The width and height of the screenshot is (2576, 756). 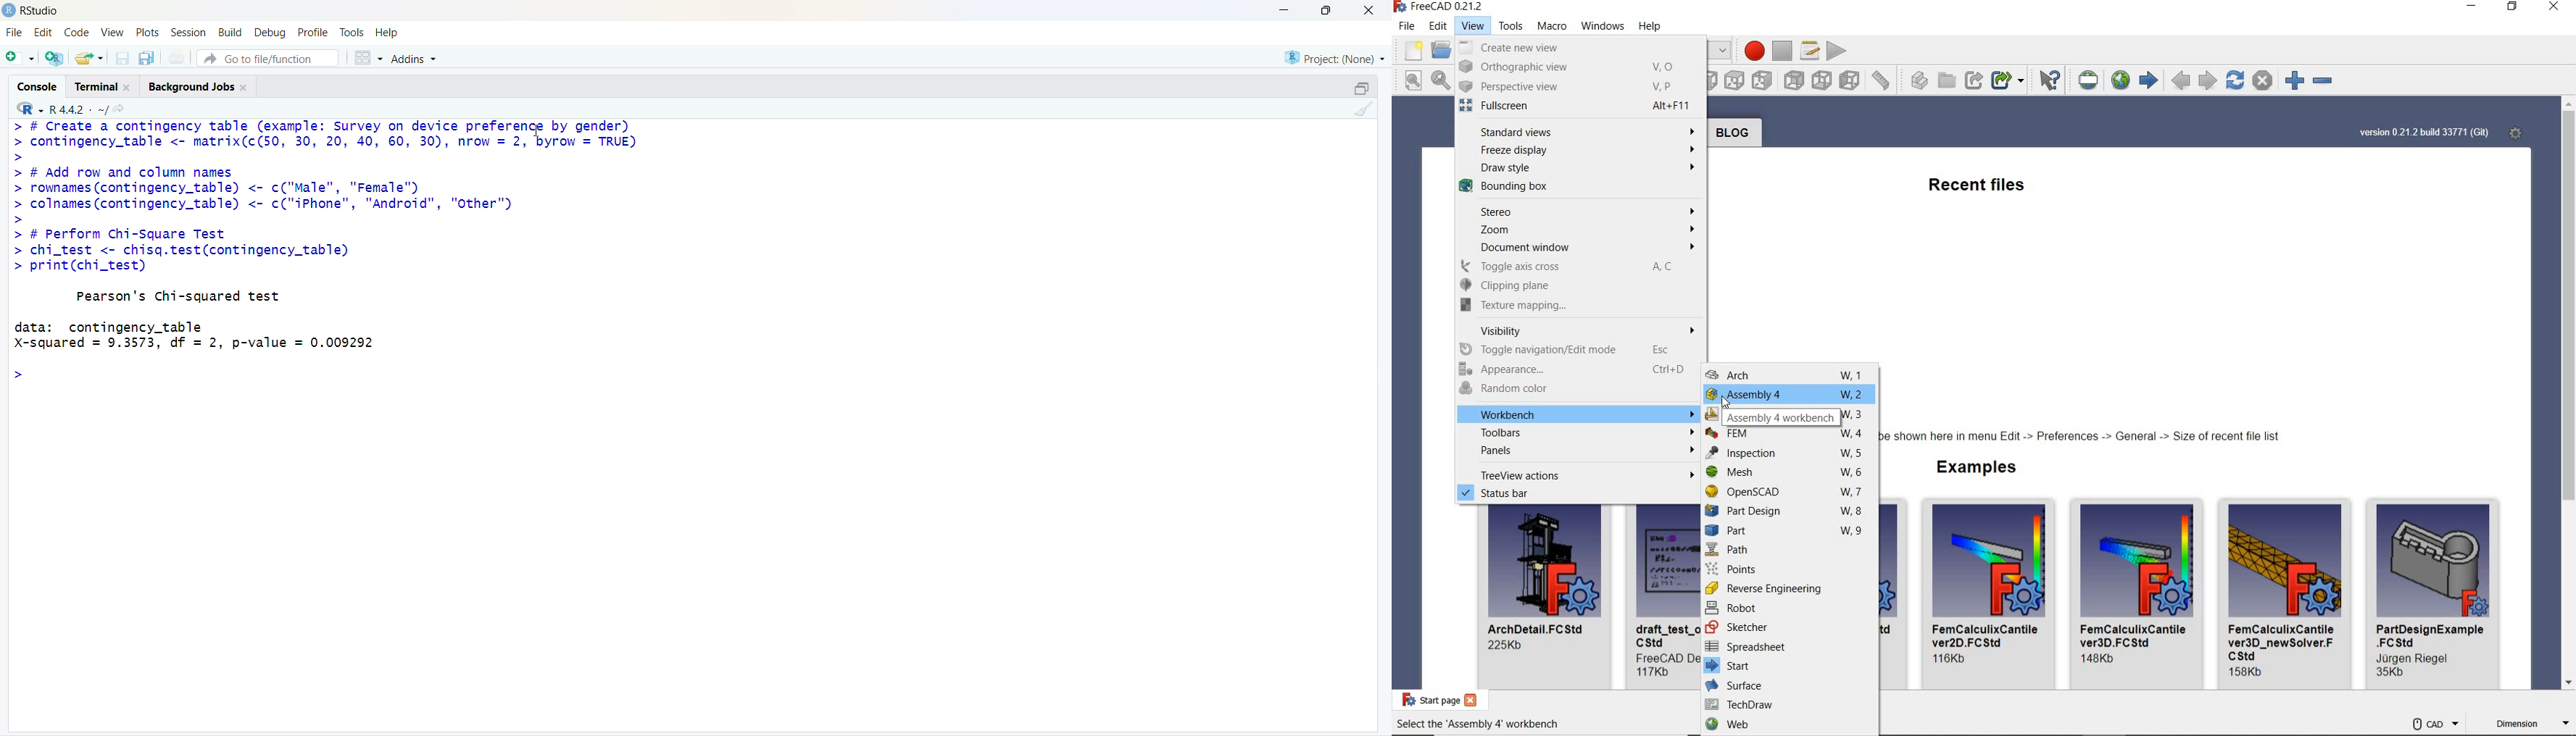 What do you see at coordinates (1981, 188) in the screenshot?
I see `recent files` at bounding box center [1981, 188].